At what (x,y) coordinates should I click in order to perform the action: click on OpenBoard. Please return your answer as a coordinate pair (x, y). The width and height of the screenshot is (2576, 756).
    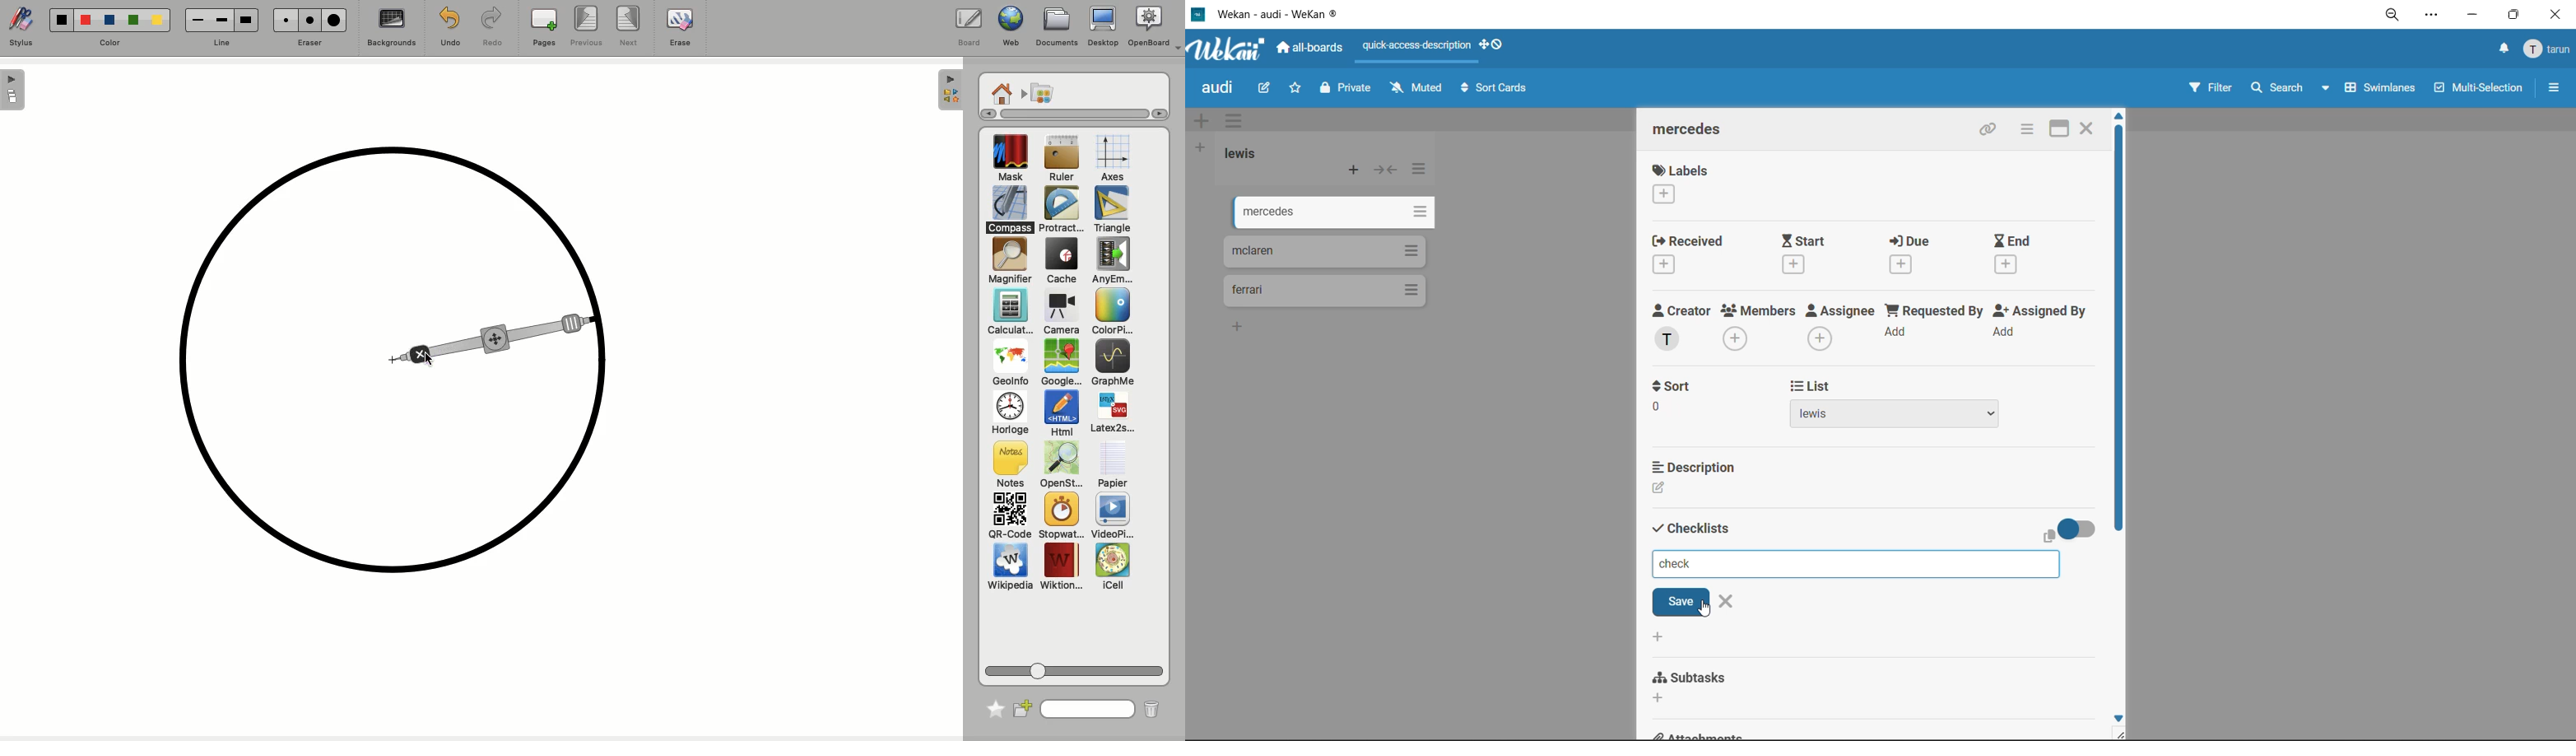
    Looking at the image, I should click on (1155, 27).